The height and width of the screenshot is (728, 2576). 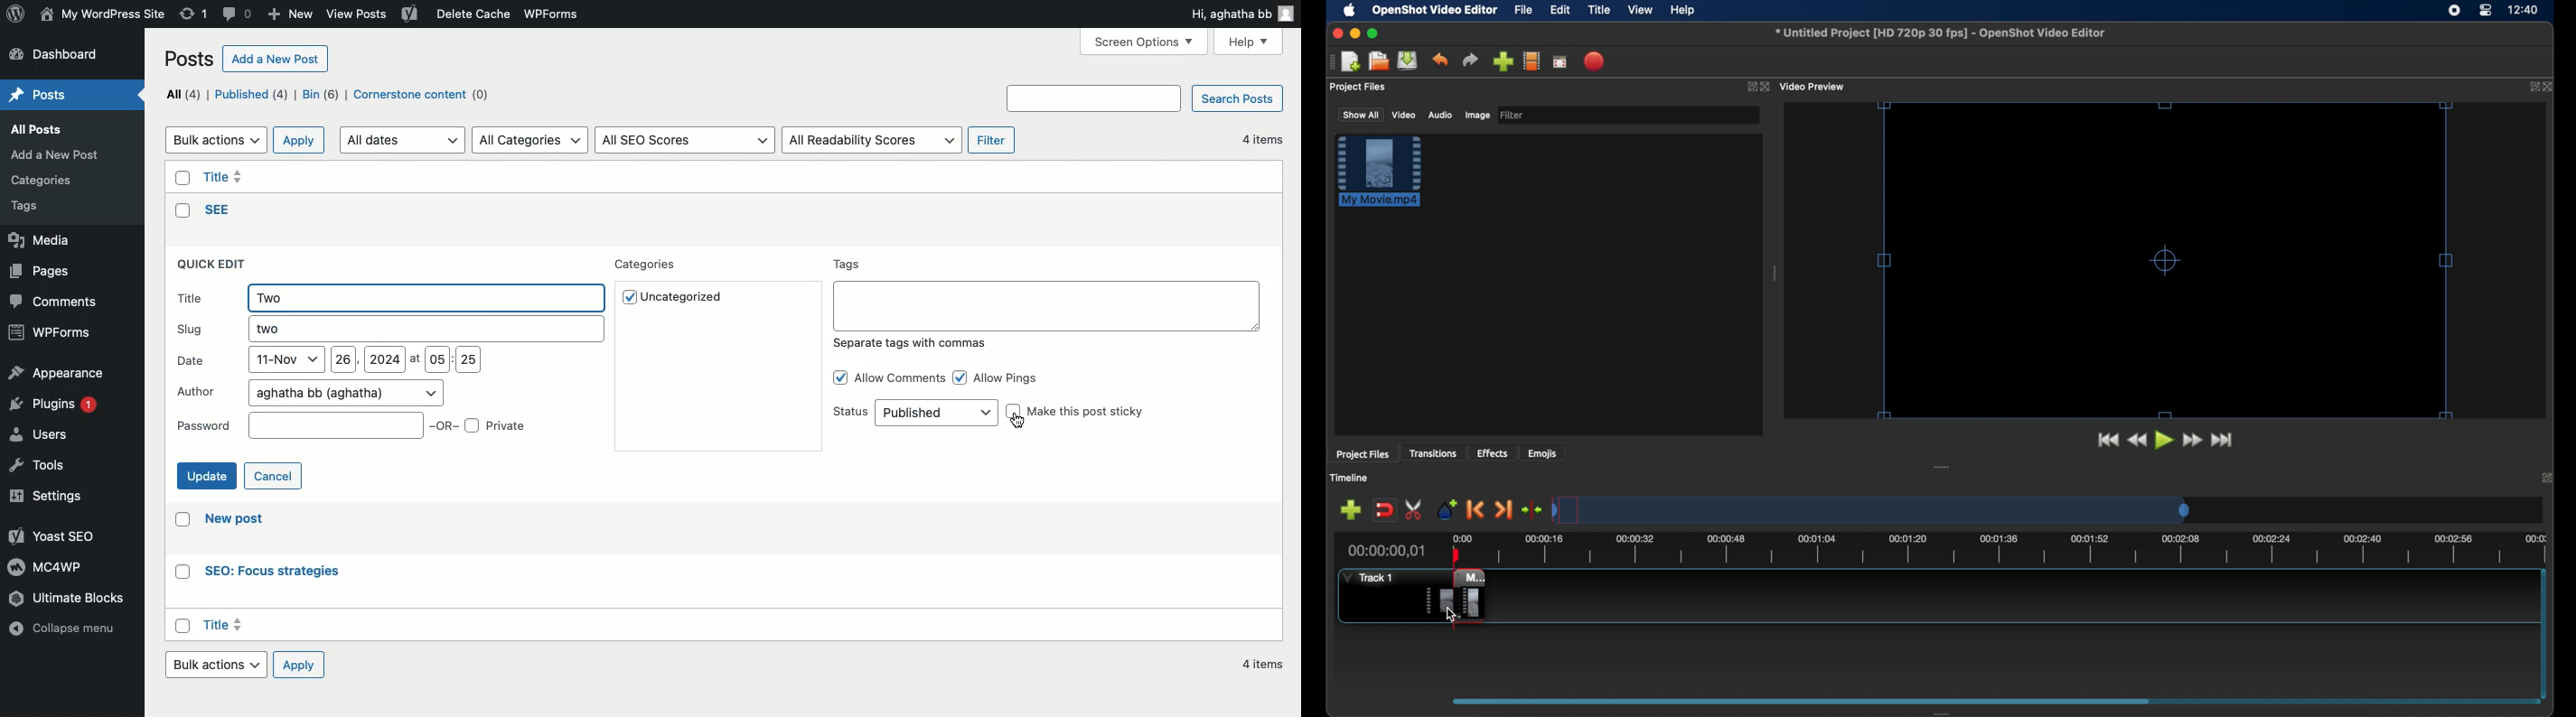 I want to click on Status, so click(x=913, y=413).